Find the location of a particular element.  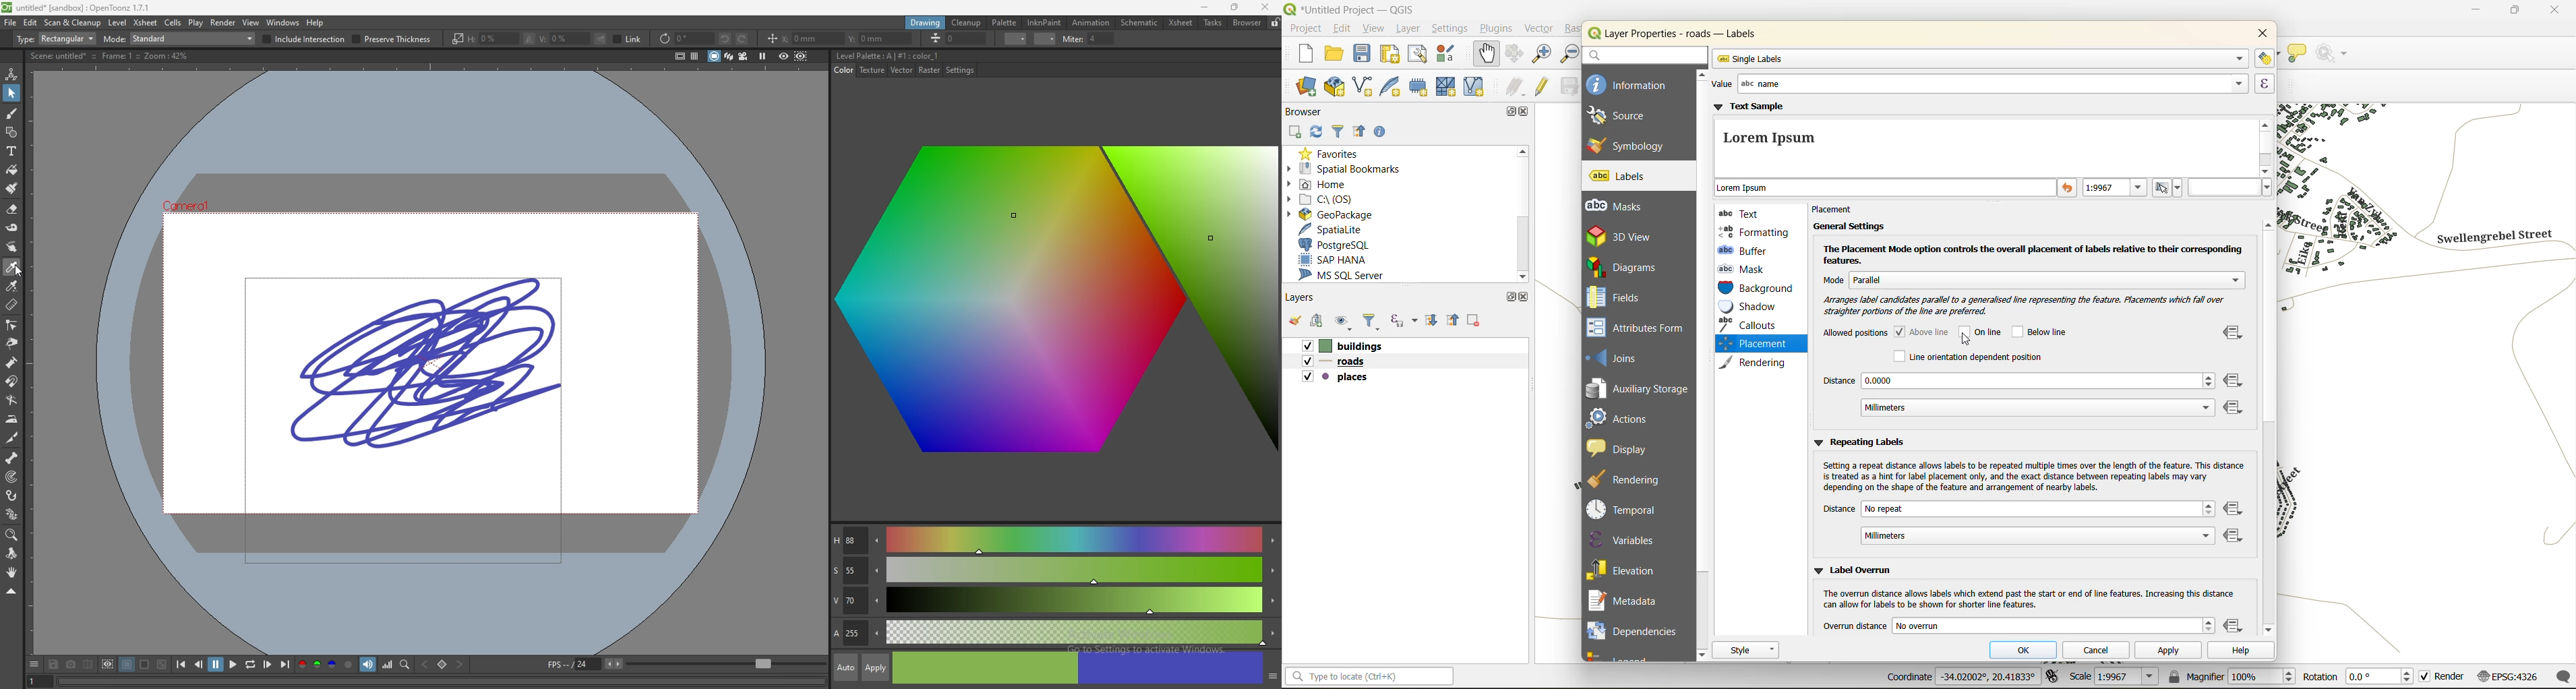

layer is located at coordinates (1407, 30).